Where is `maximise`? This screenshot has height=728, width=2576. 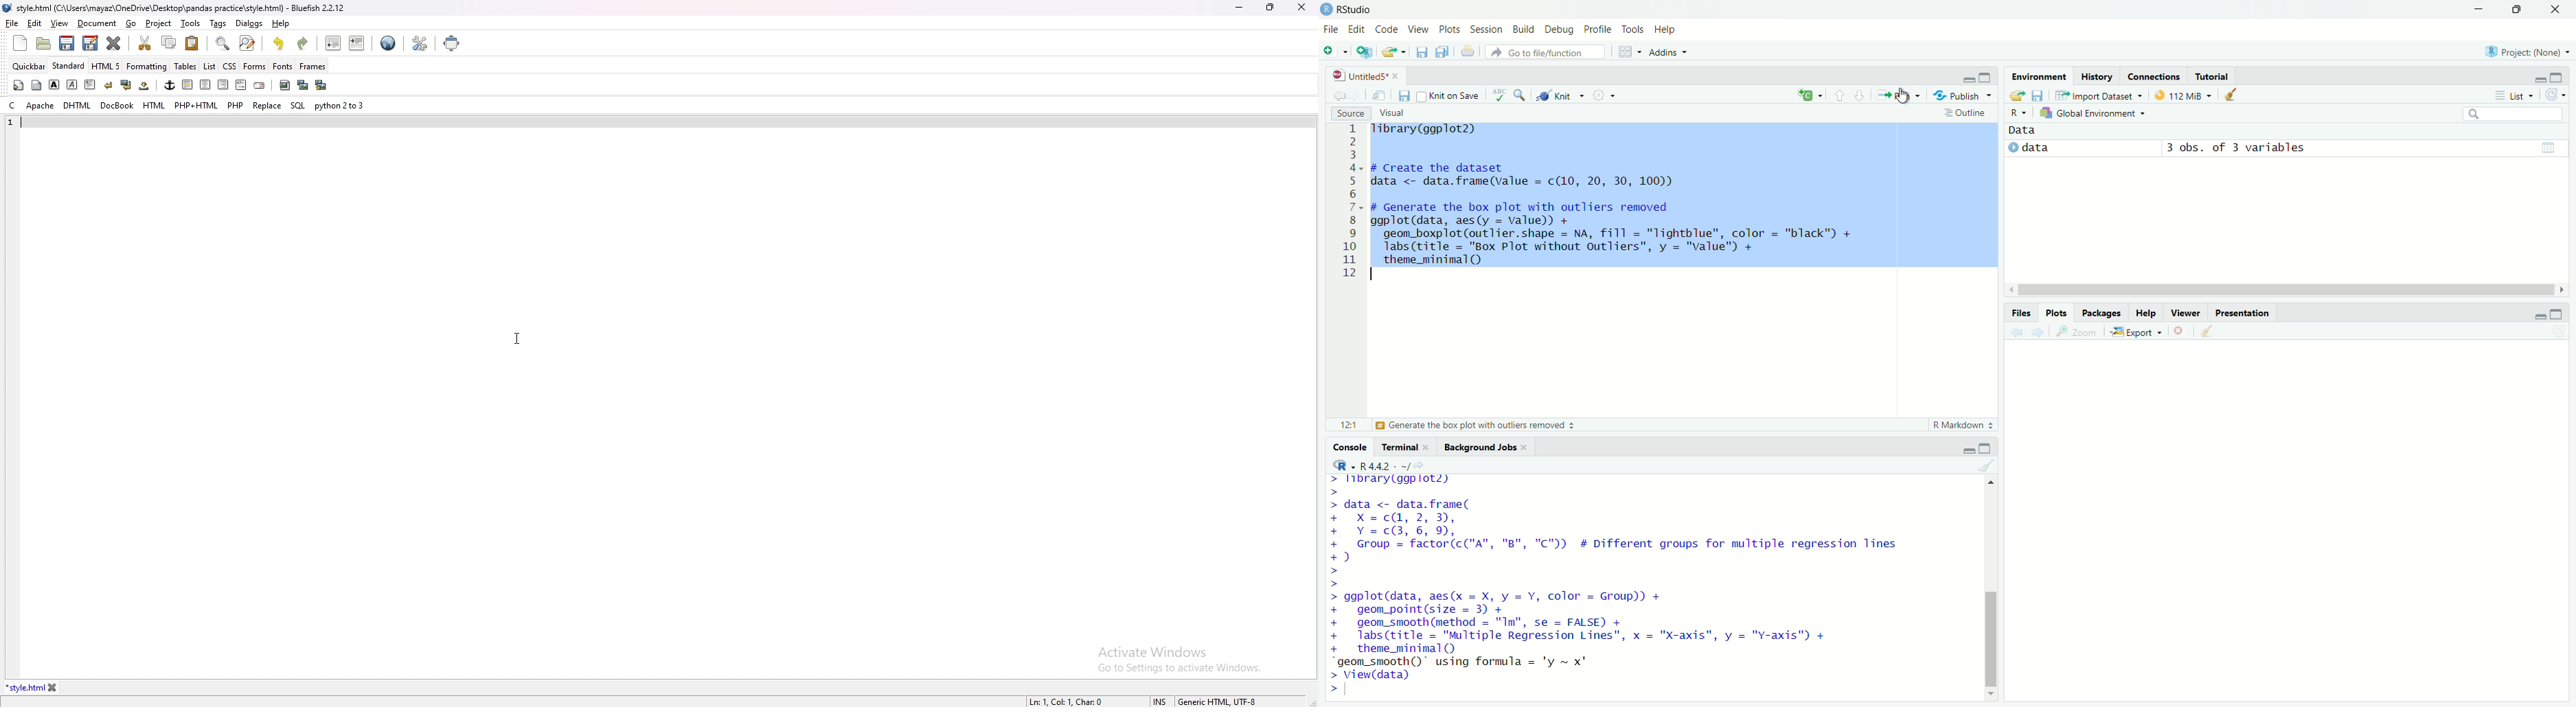 maximise is located at coordinates (2555, 79).